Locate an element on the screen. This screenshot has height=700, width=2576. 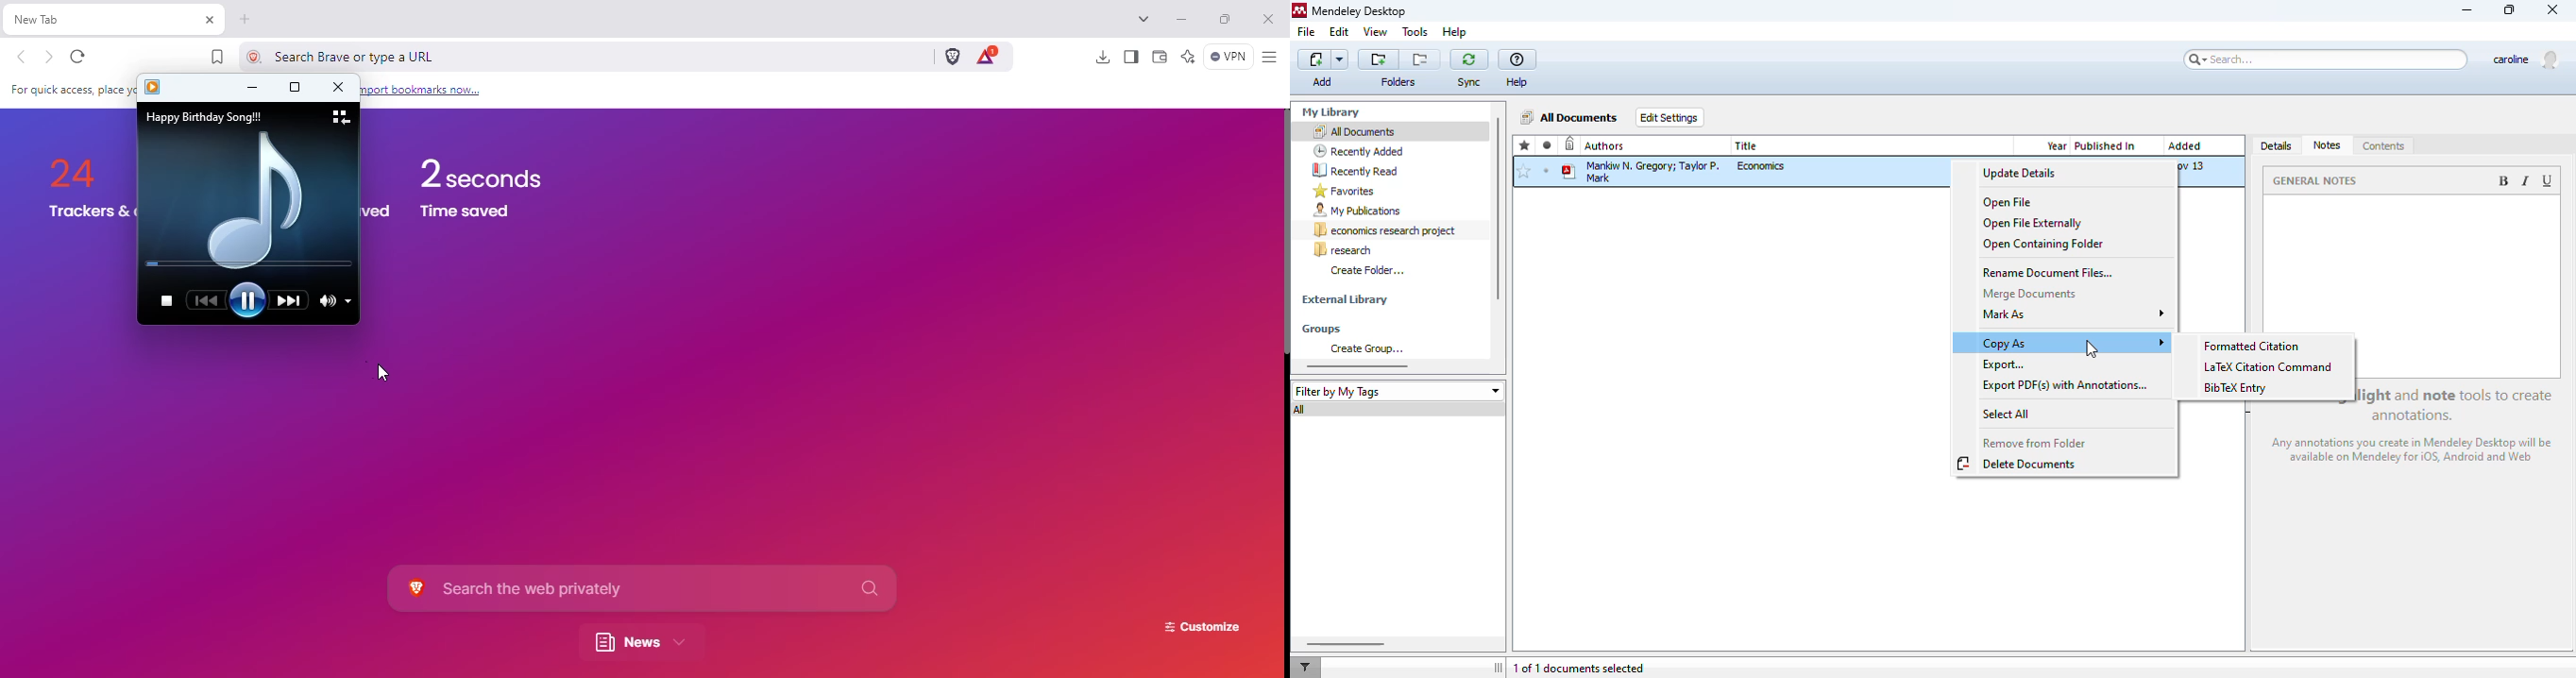
recently added is located at coordinates (1359, 151).